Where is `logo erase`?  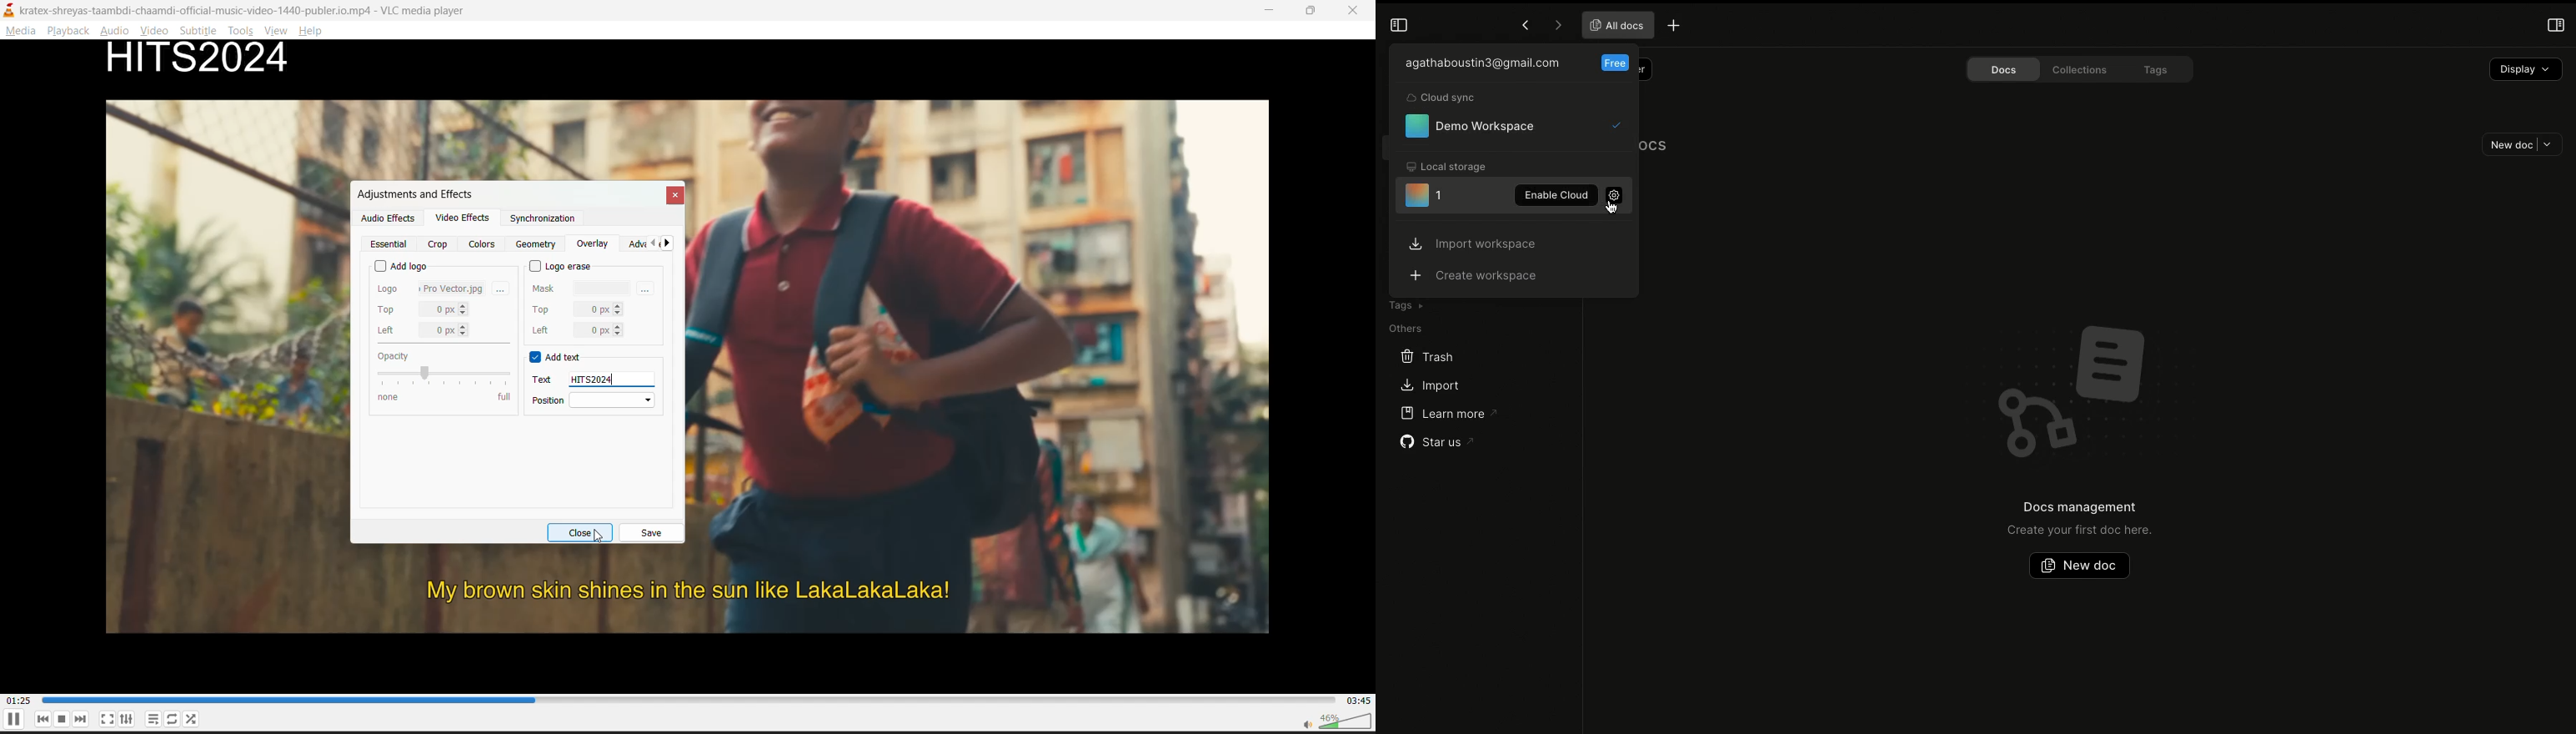
logo erase is located at coordinates (562, 266).